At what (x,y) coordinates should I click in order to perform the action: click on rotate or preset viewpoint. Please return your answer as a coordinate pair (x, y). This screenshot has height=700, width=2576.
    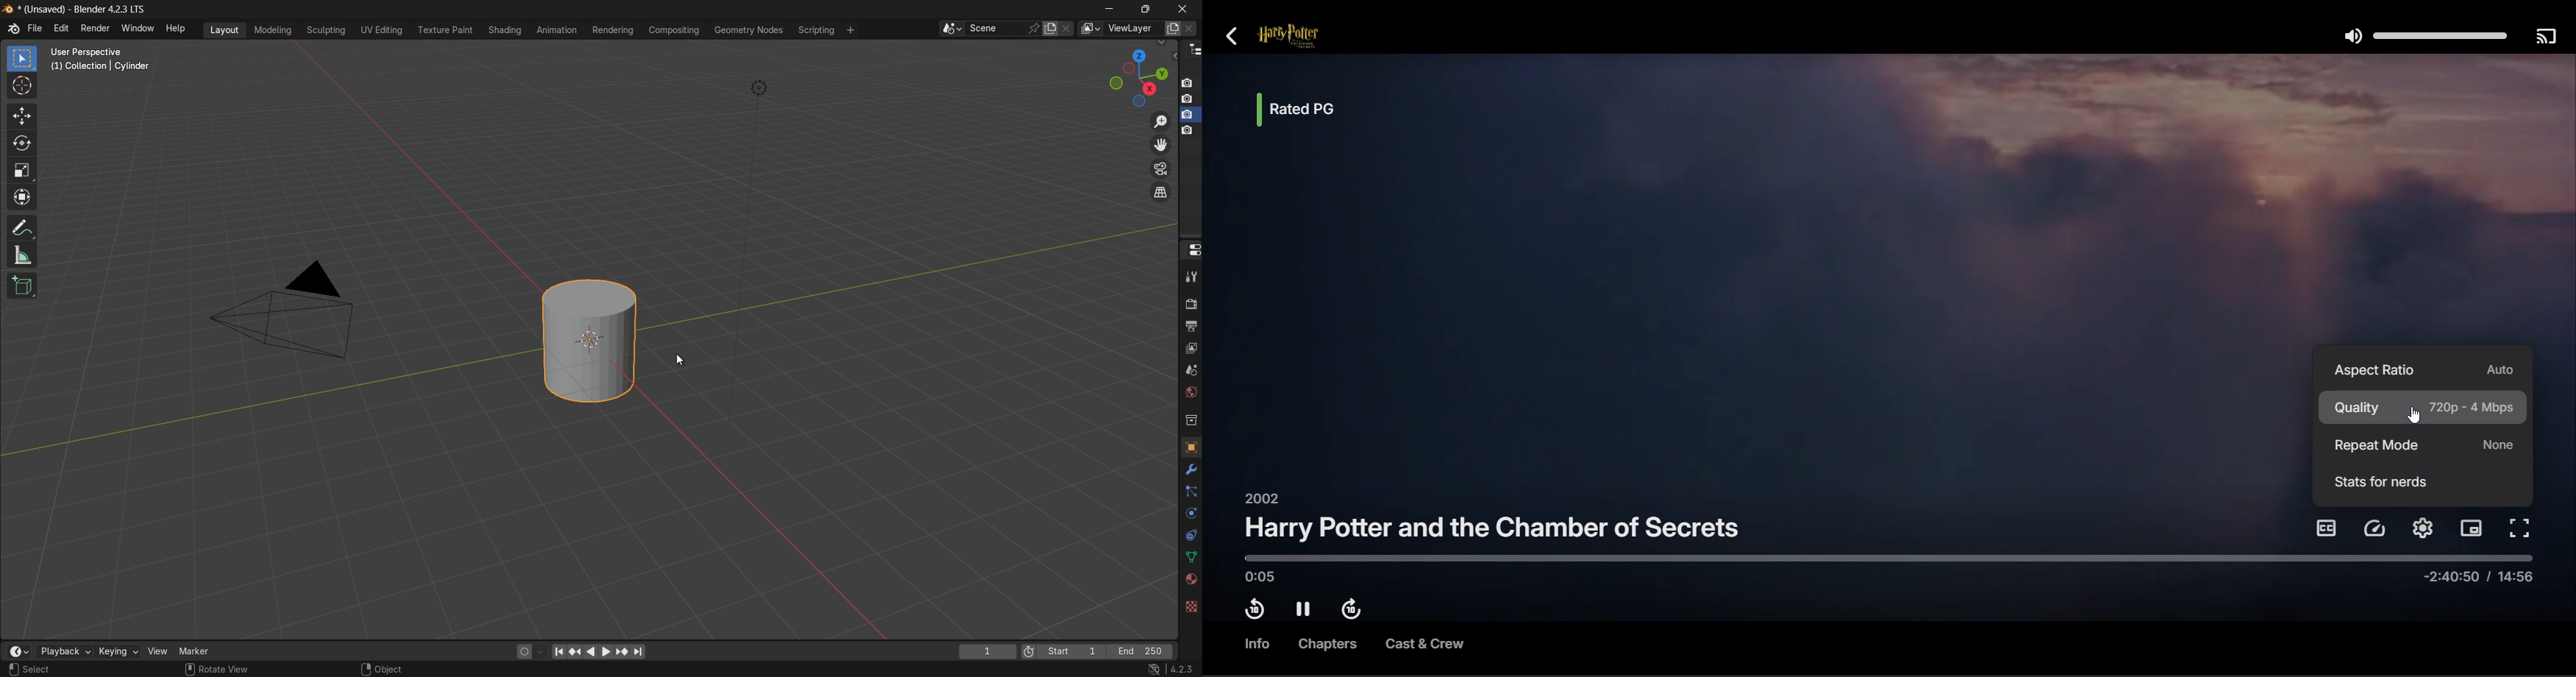
    Looking at the image, I should click on (1138, 76).